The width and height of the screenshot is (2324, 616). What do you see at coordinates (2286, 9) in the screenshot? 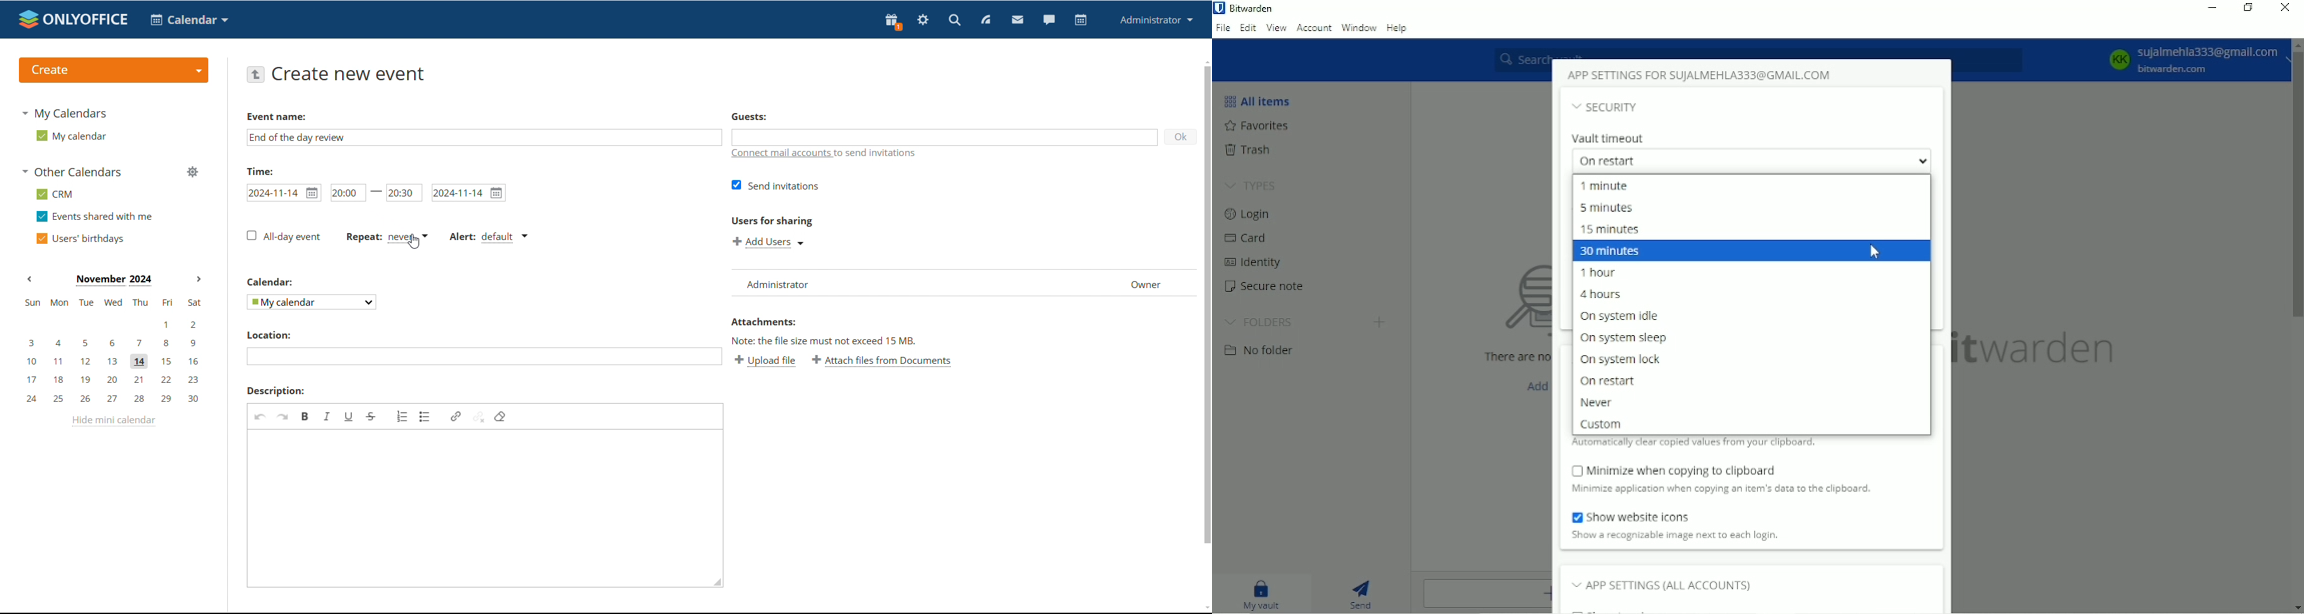
I see `Close` at bounding box center [2286, 9].